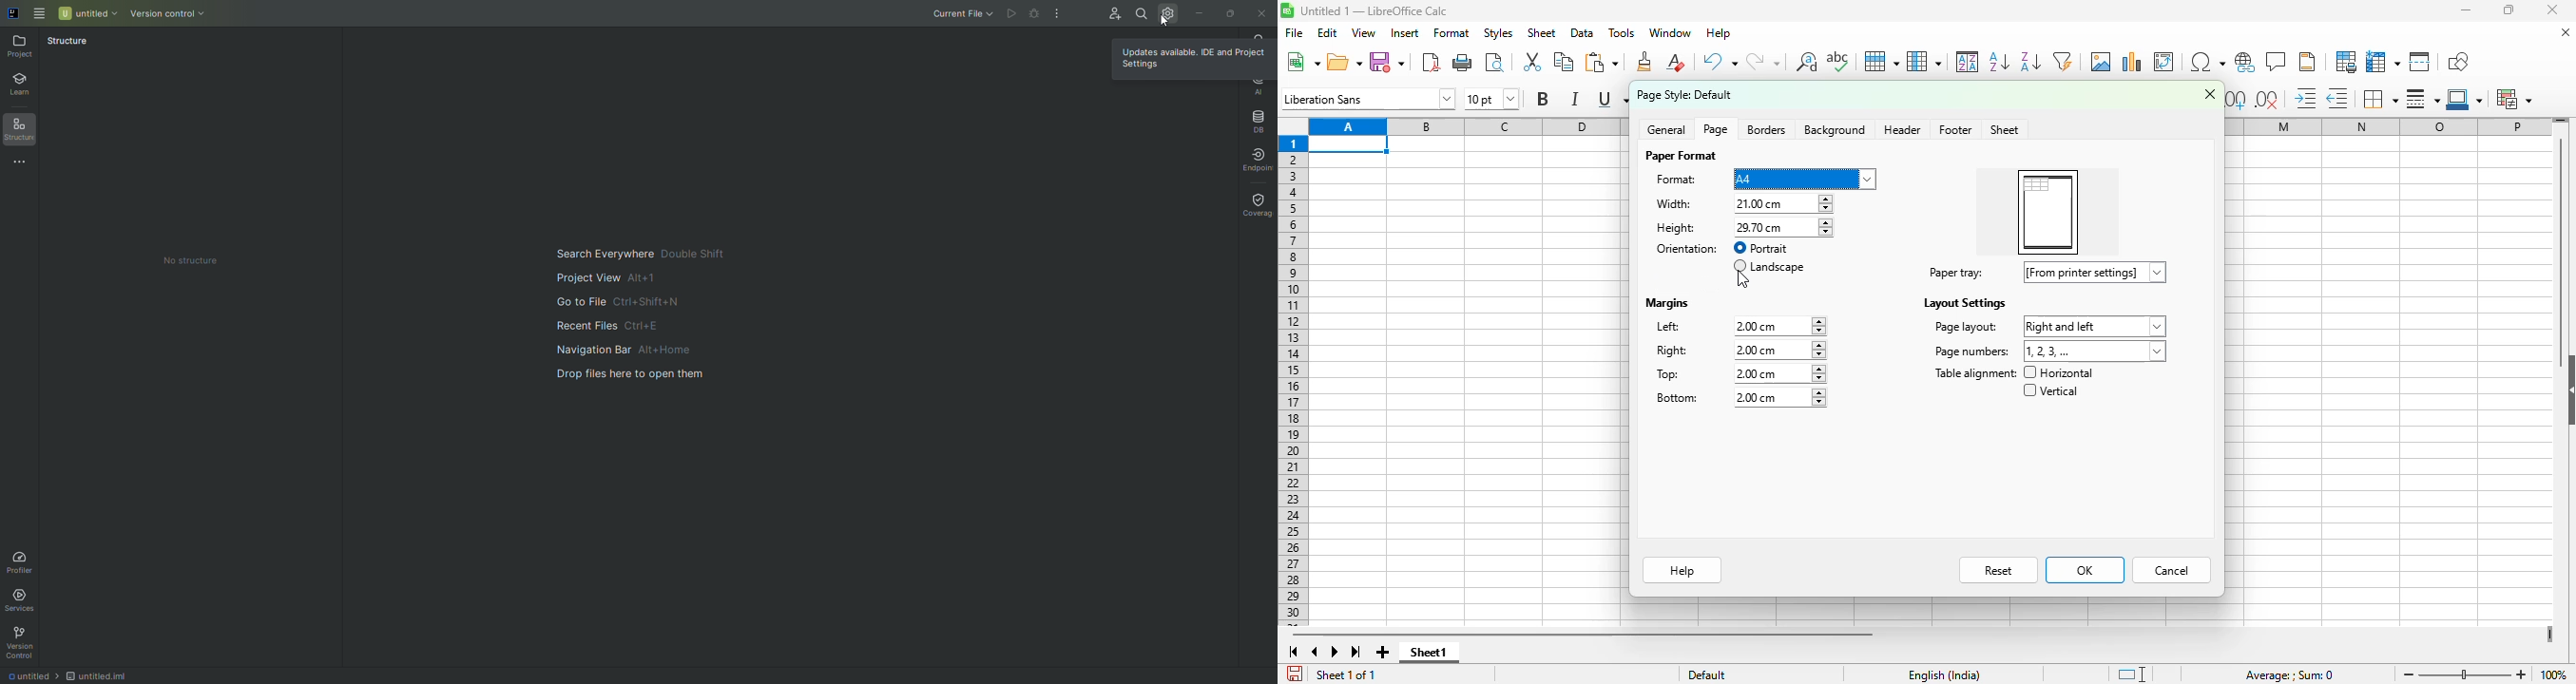 This screenshot has width=2576, height=700. What do you see at coordinates (2466, 10) in the screenshot?
I see `minimize` at bounding box center [2466, 10].